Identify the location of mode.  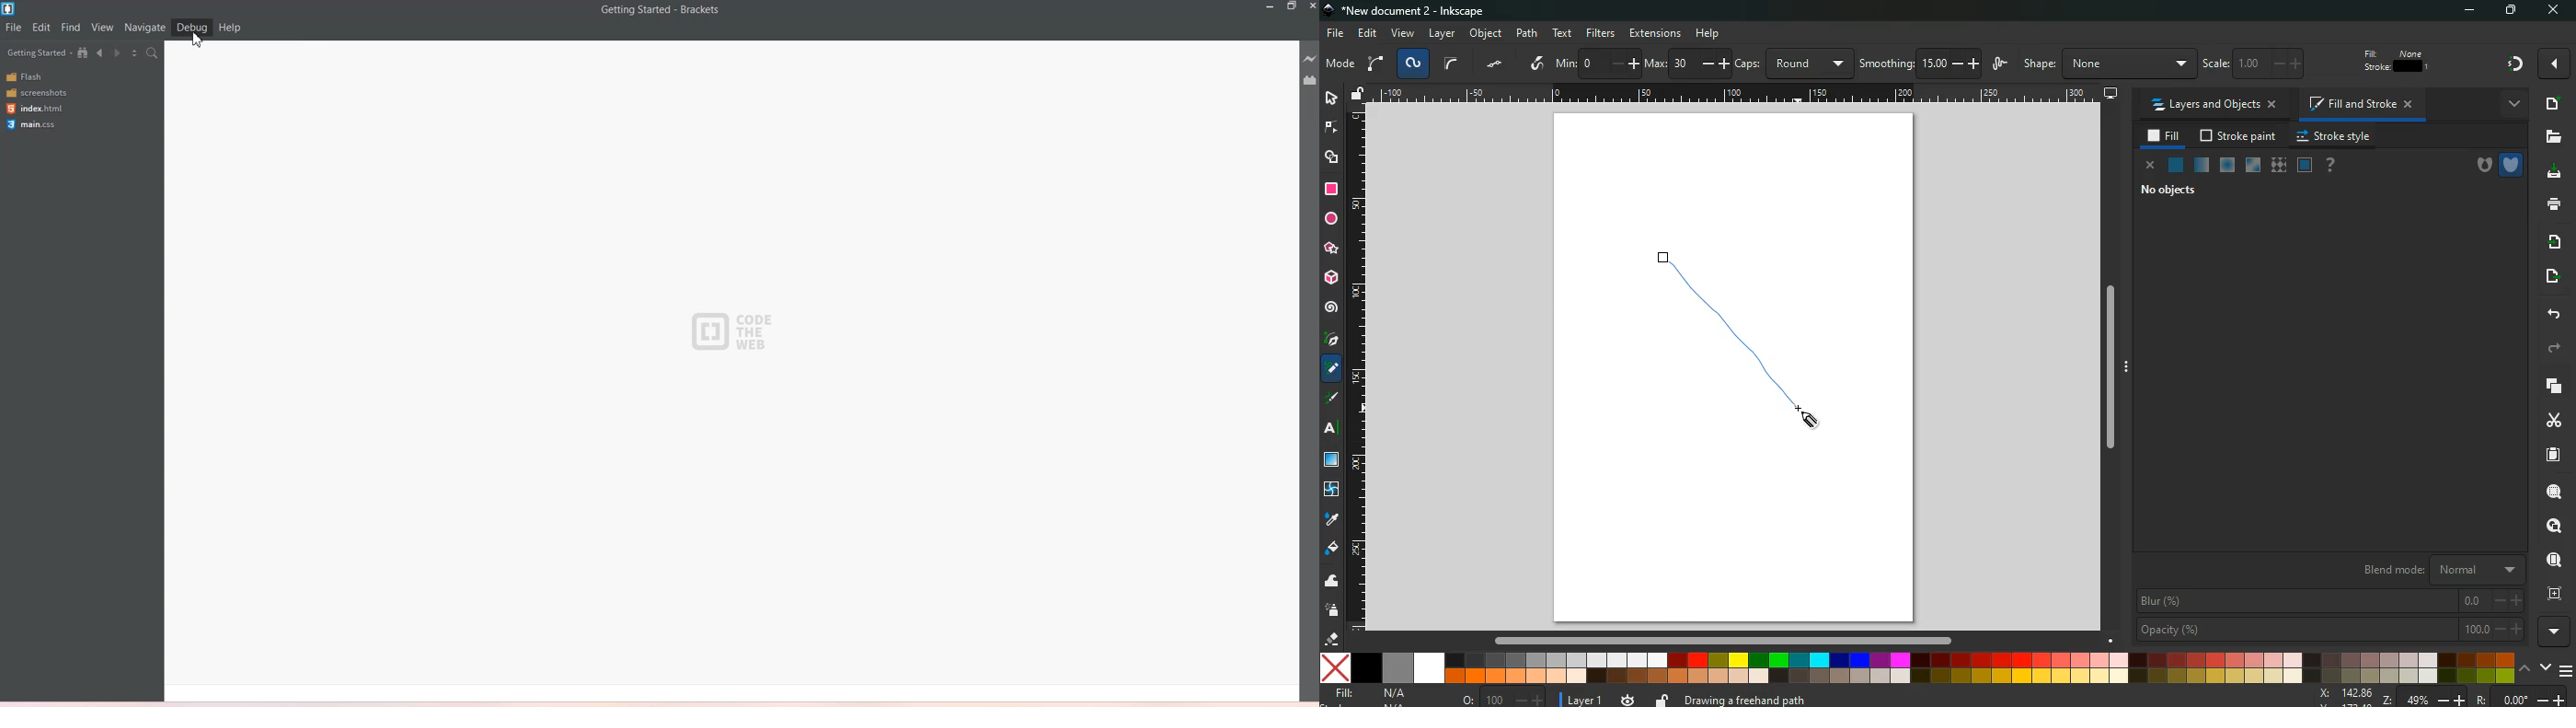
(1340, 65).